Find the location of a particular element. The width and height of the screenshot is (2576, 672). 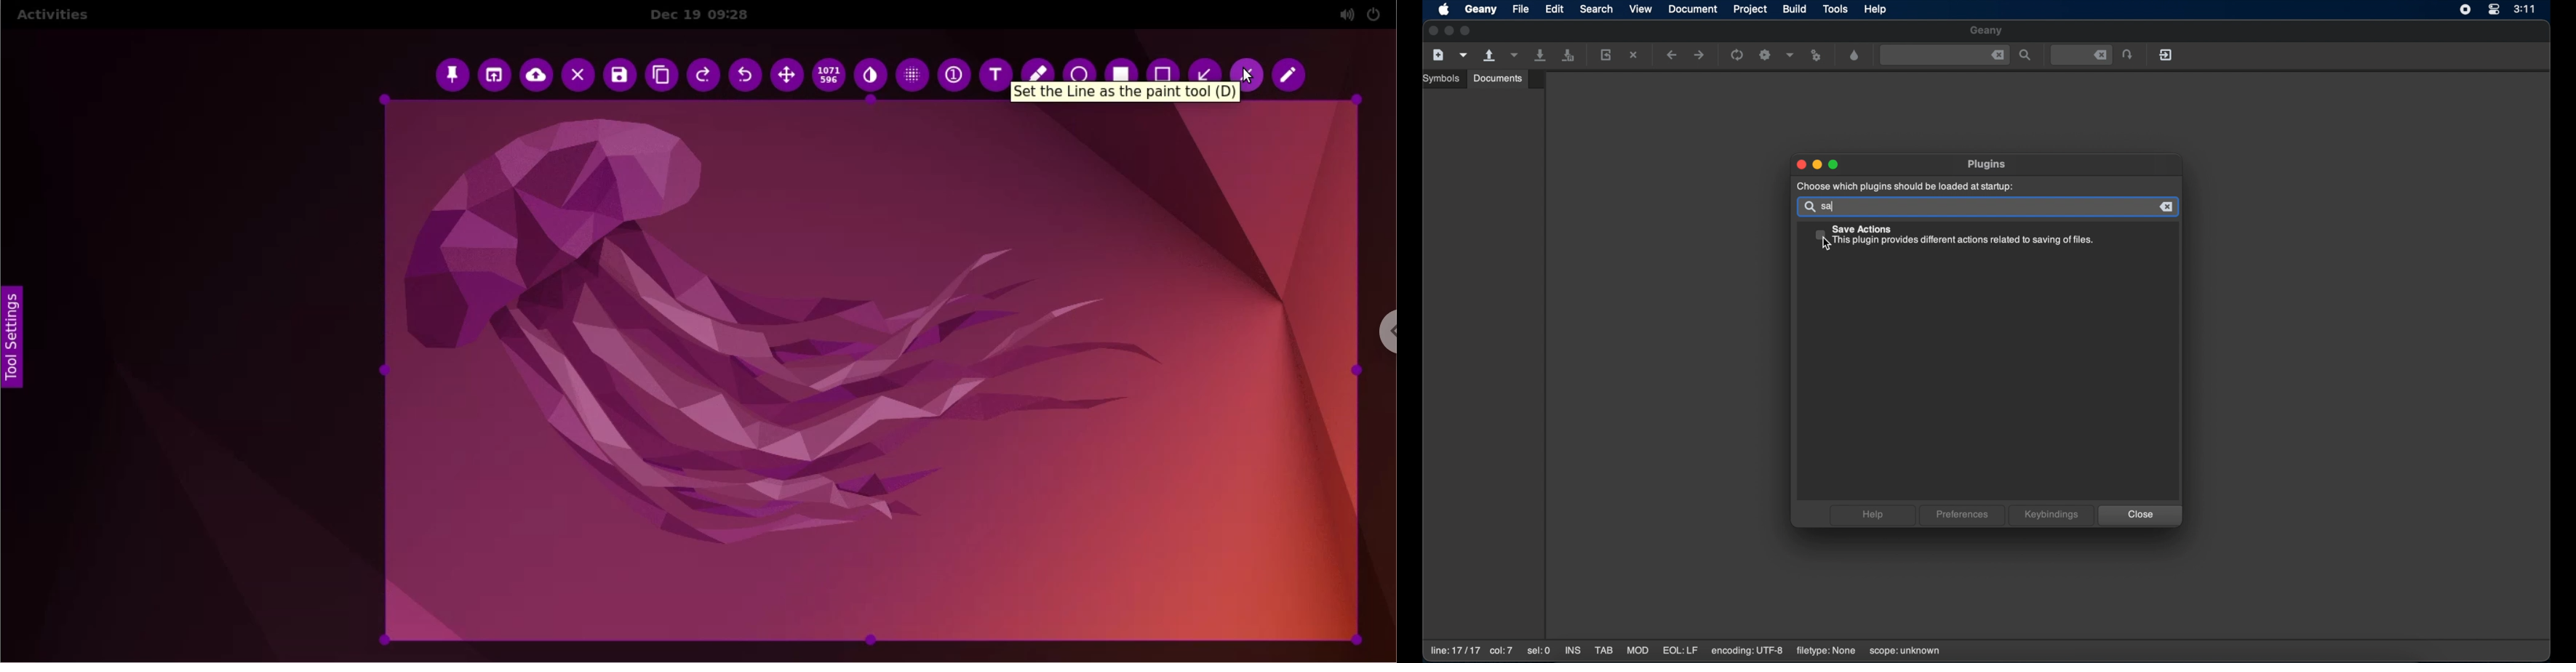

maximize is located at coordinates (1467, 31).